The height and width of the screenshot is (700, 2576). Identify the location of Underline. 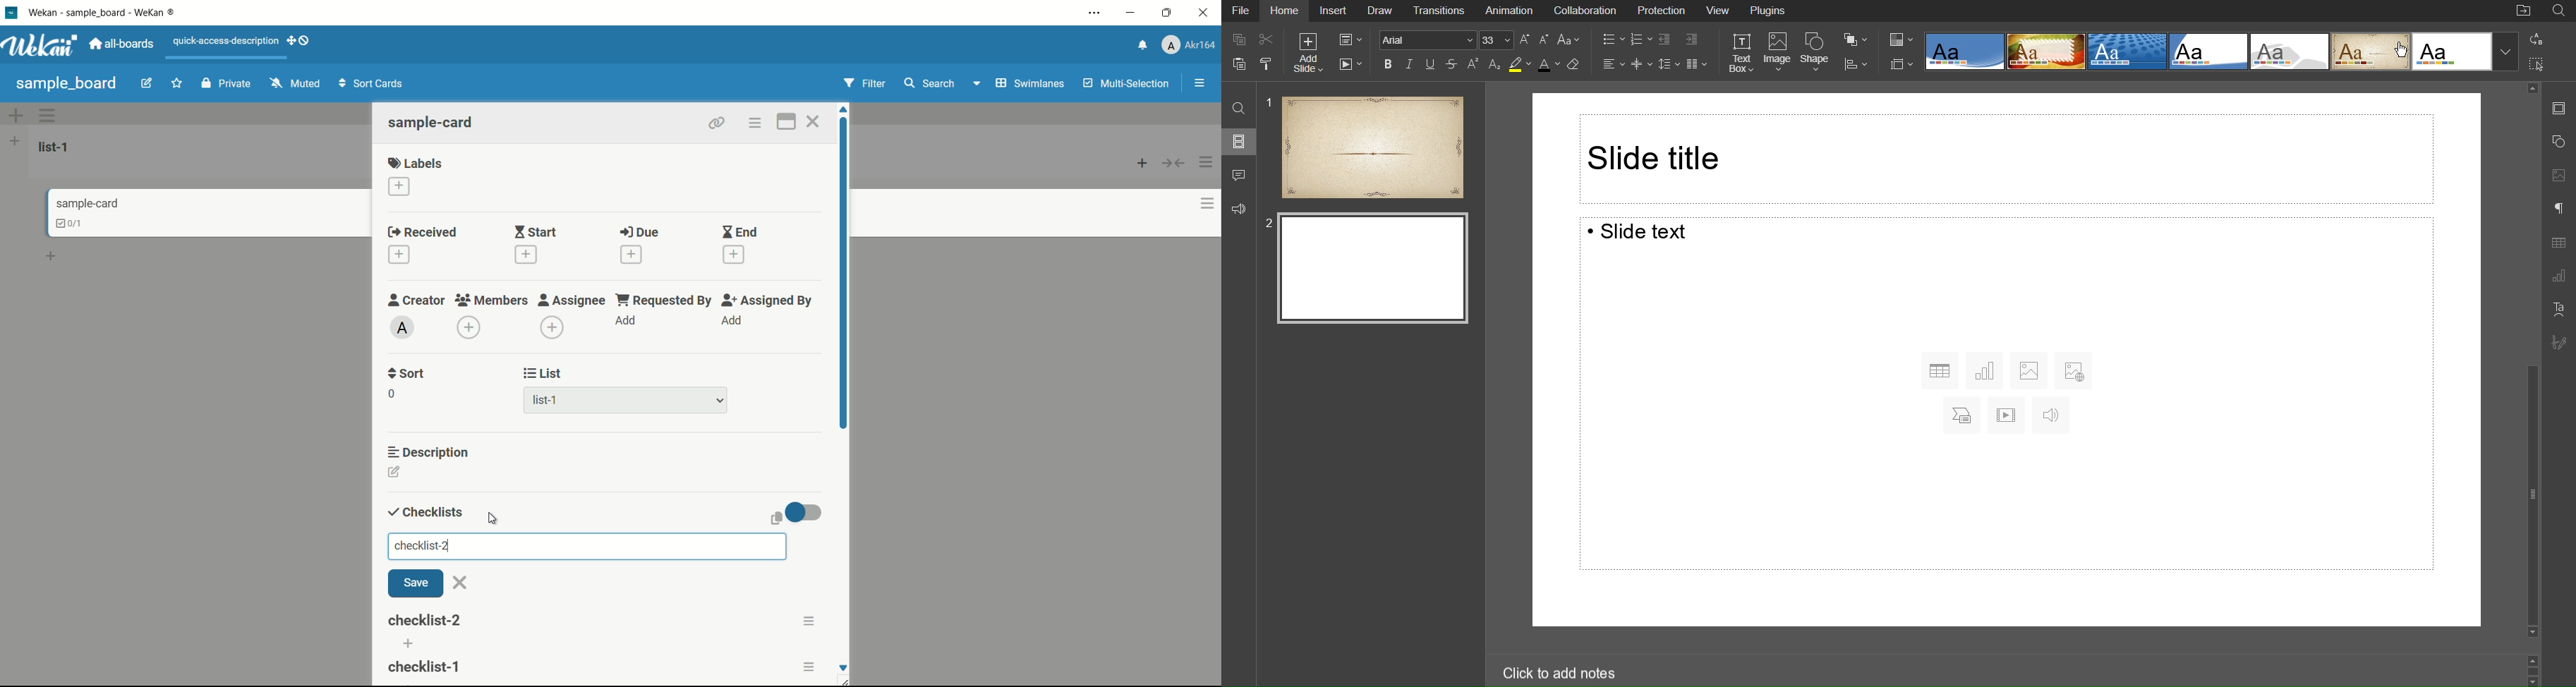
(1432, 65).